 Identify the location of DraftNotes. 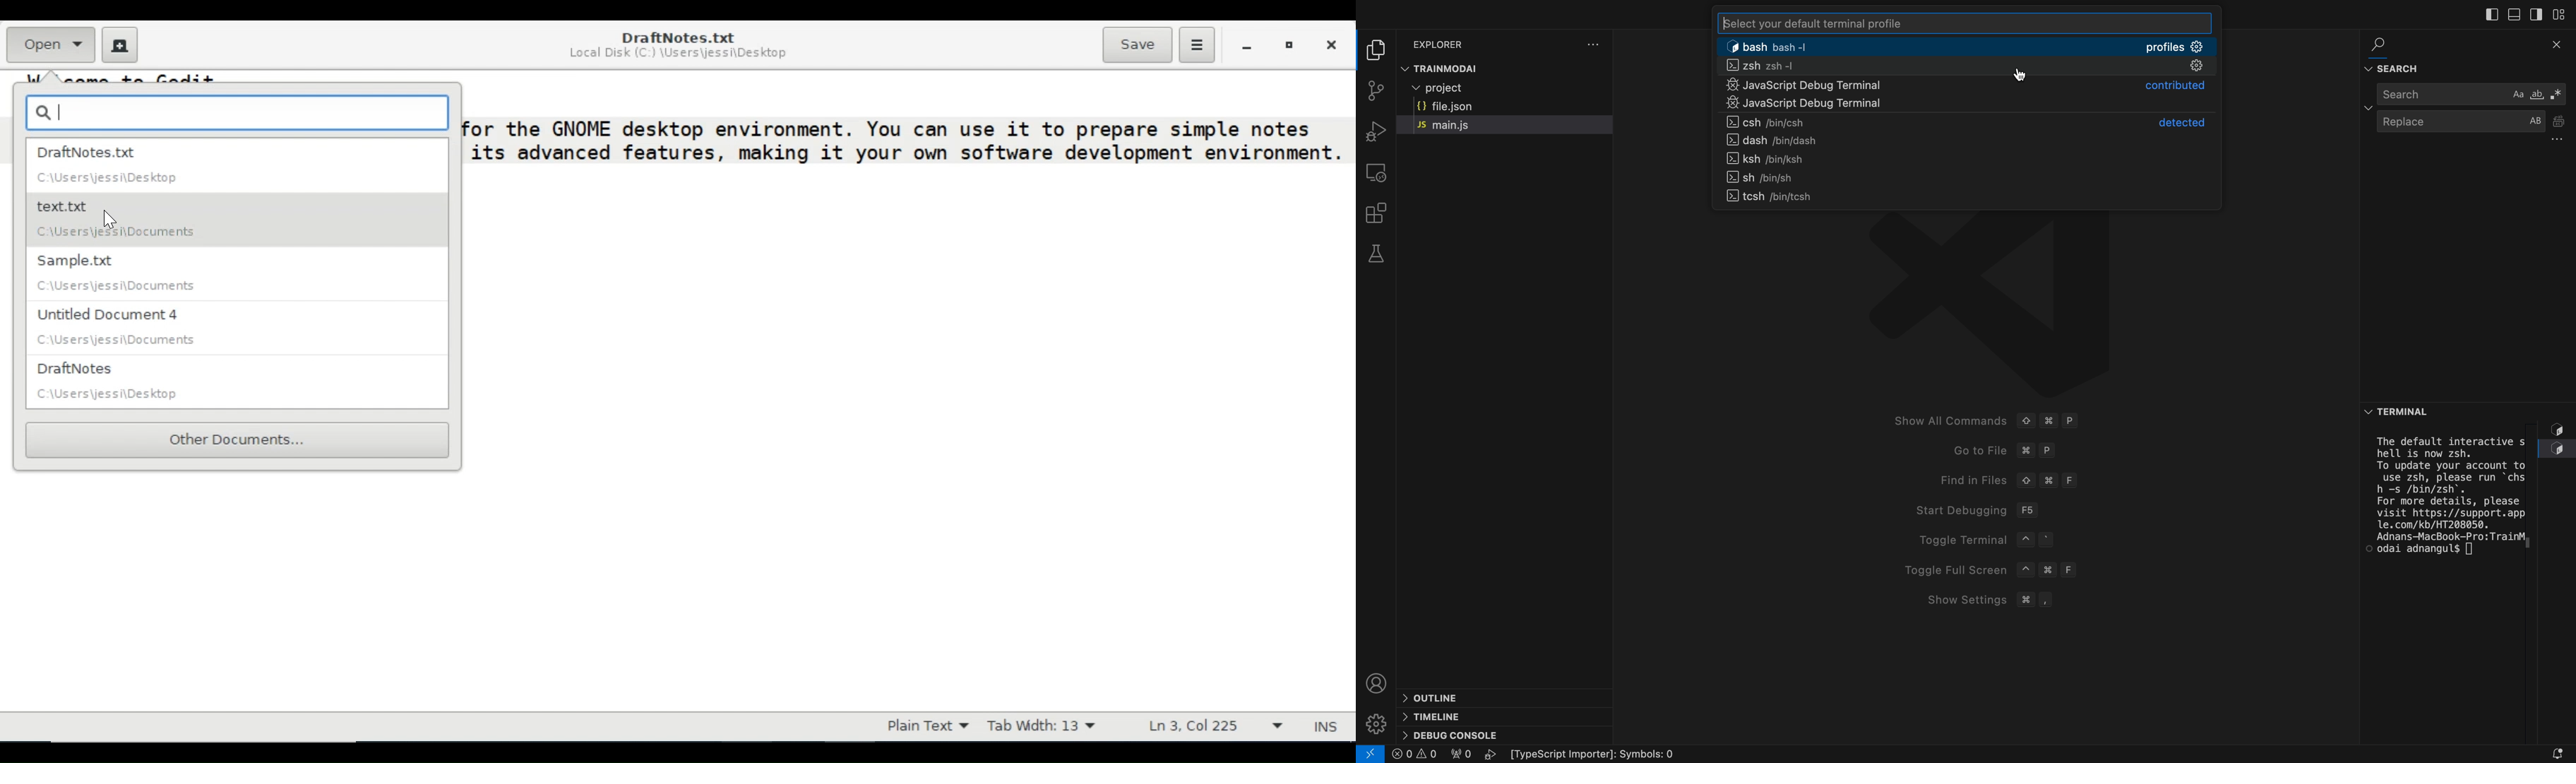
(236, 165).